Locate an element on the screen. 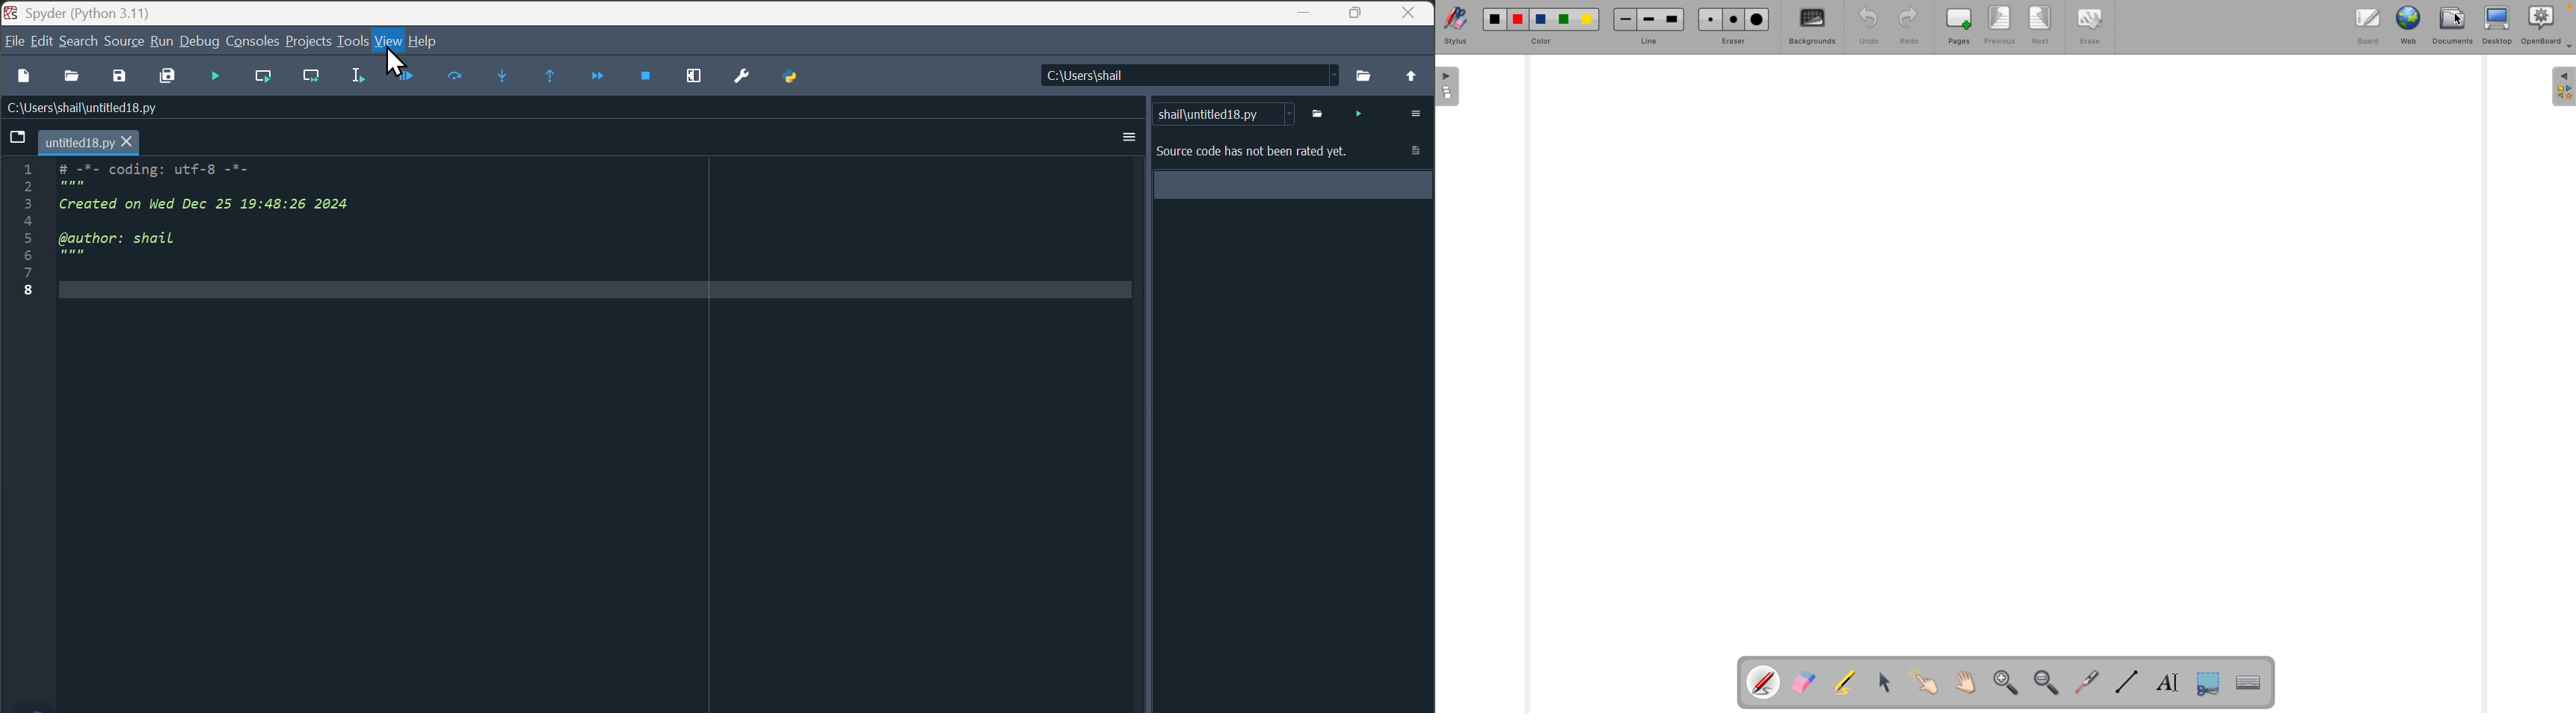 This screenshot has height=728, width=2576. View is located at coordinates (389, 44).